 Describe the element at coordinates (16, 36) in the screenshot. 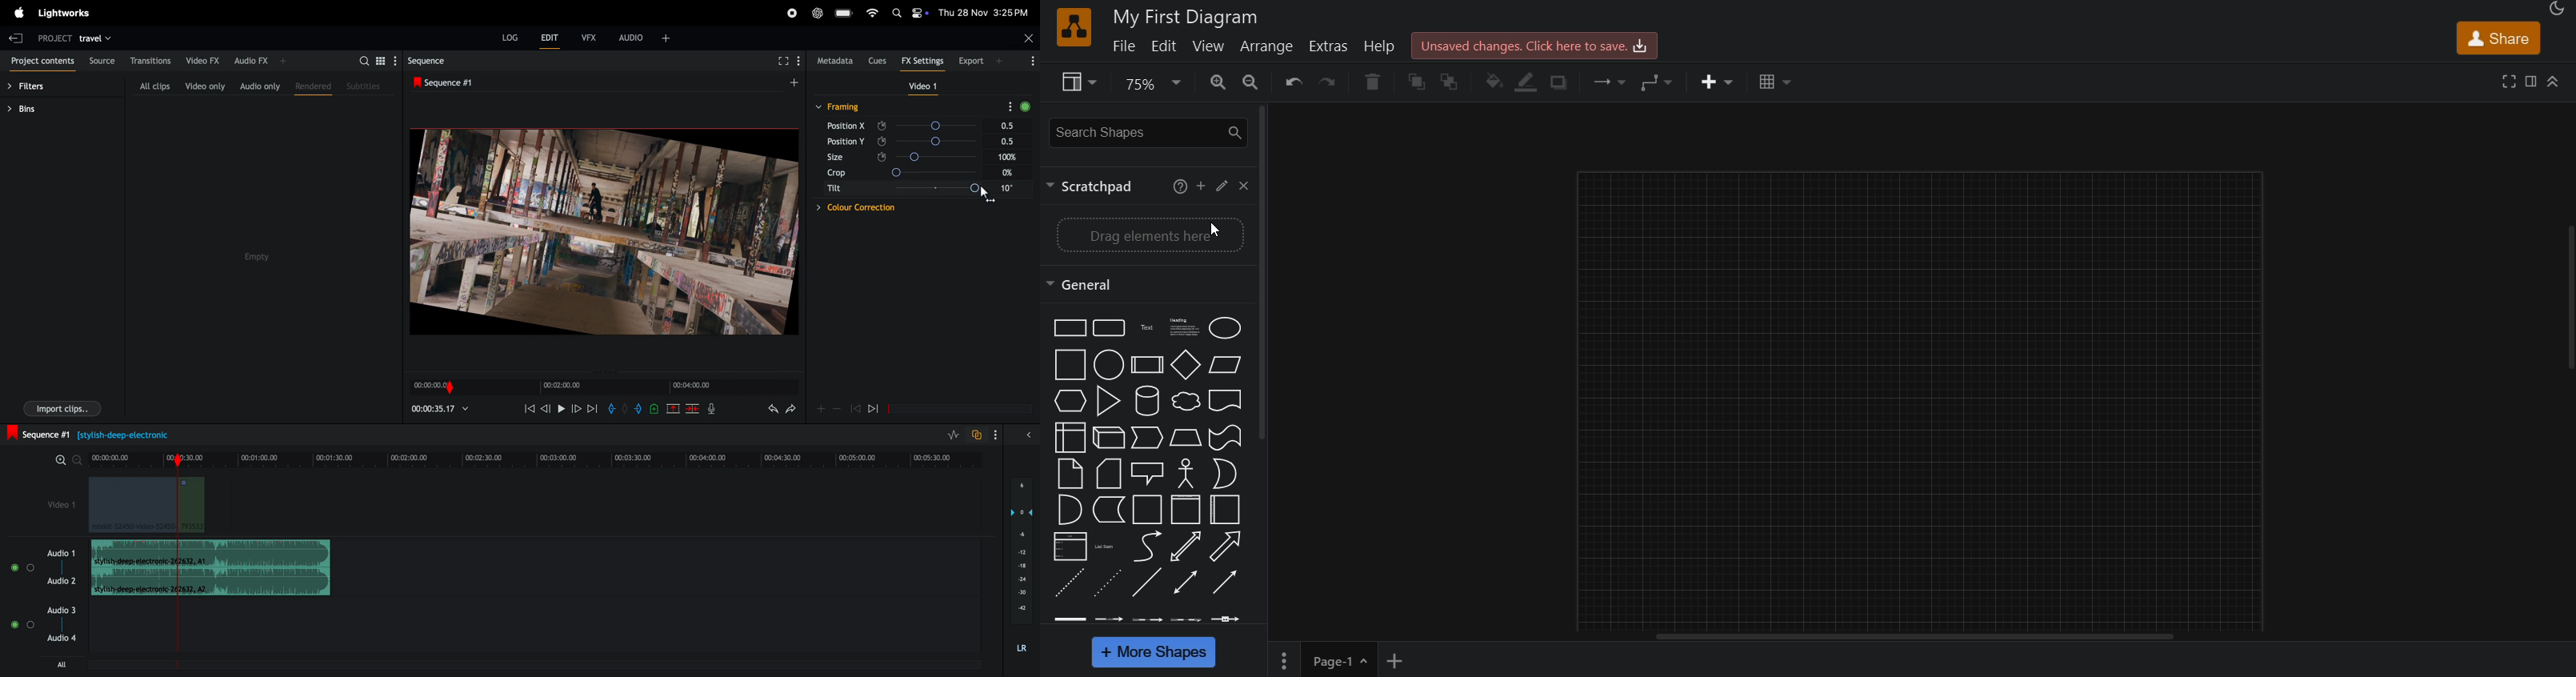

I see `exit` at that location.